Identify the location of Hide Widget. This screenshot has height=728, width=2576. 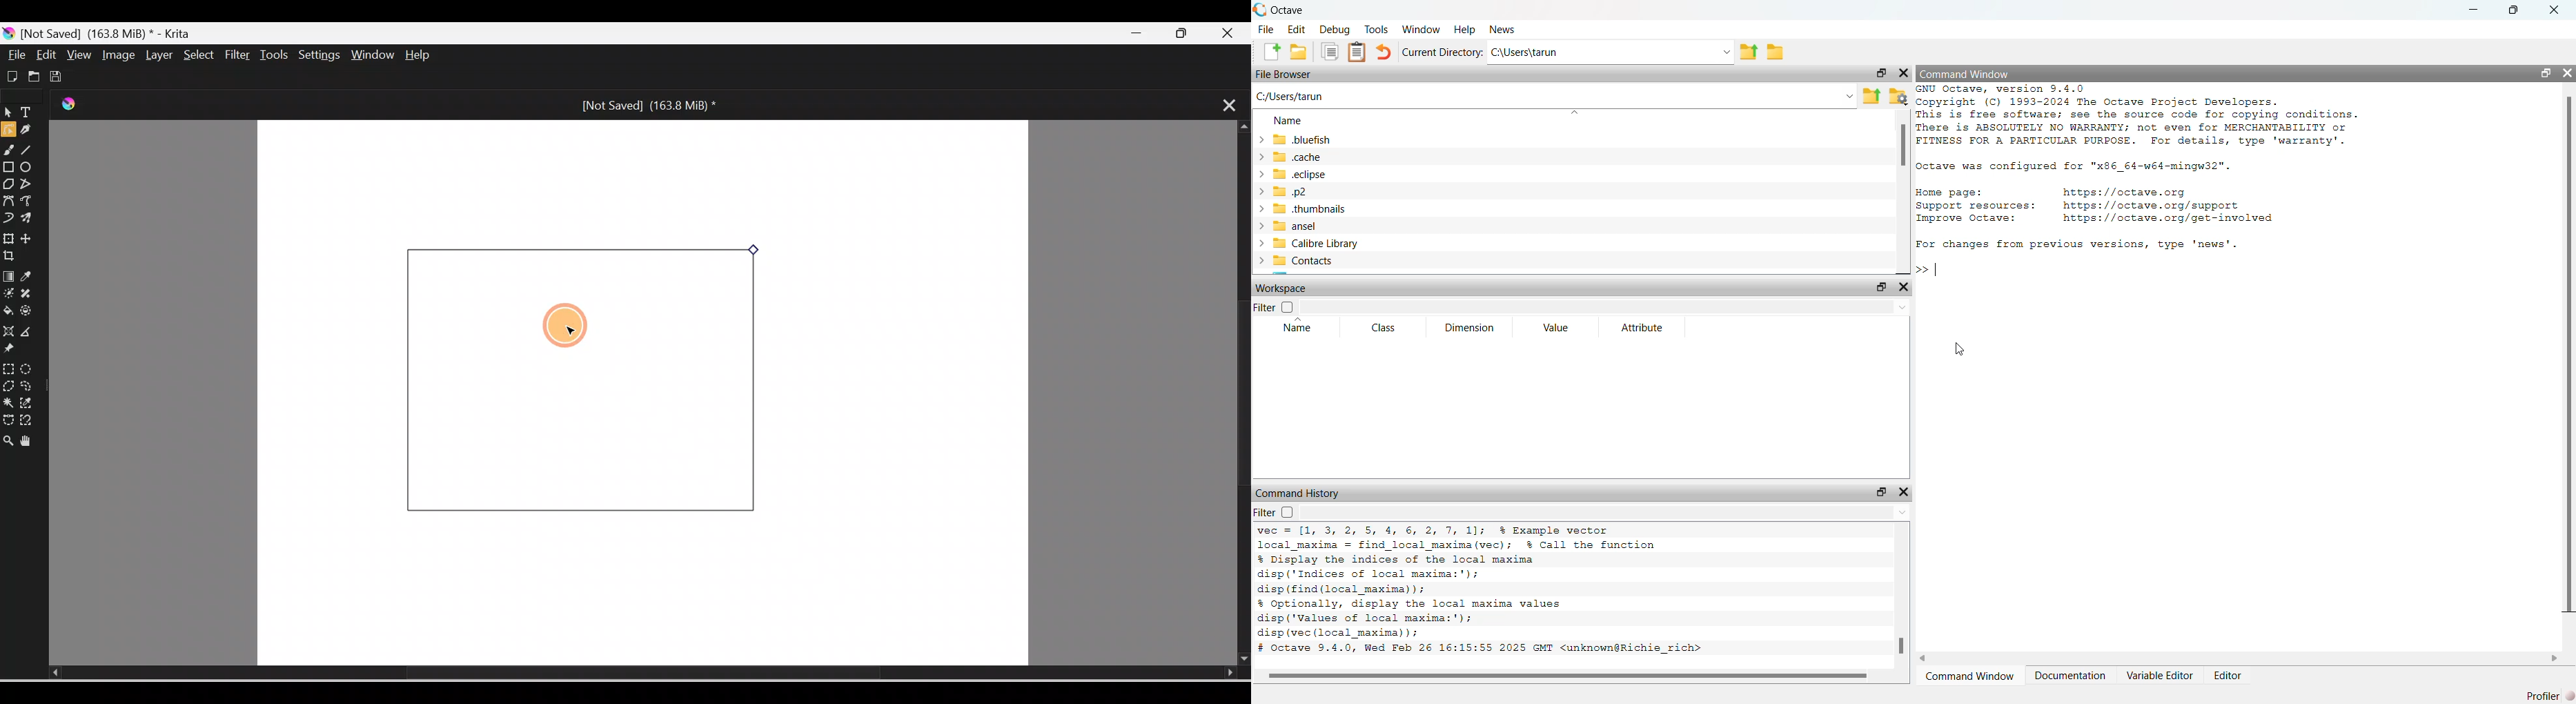
(1903, 72).